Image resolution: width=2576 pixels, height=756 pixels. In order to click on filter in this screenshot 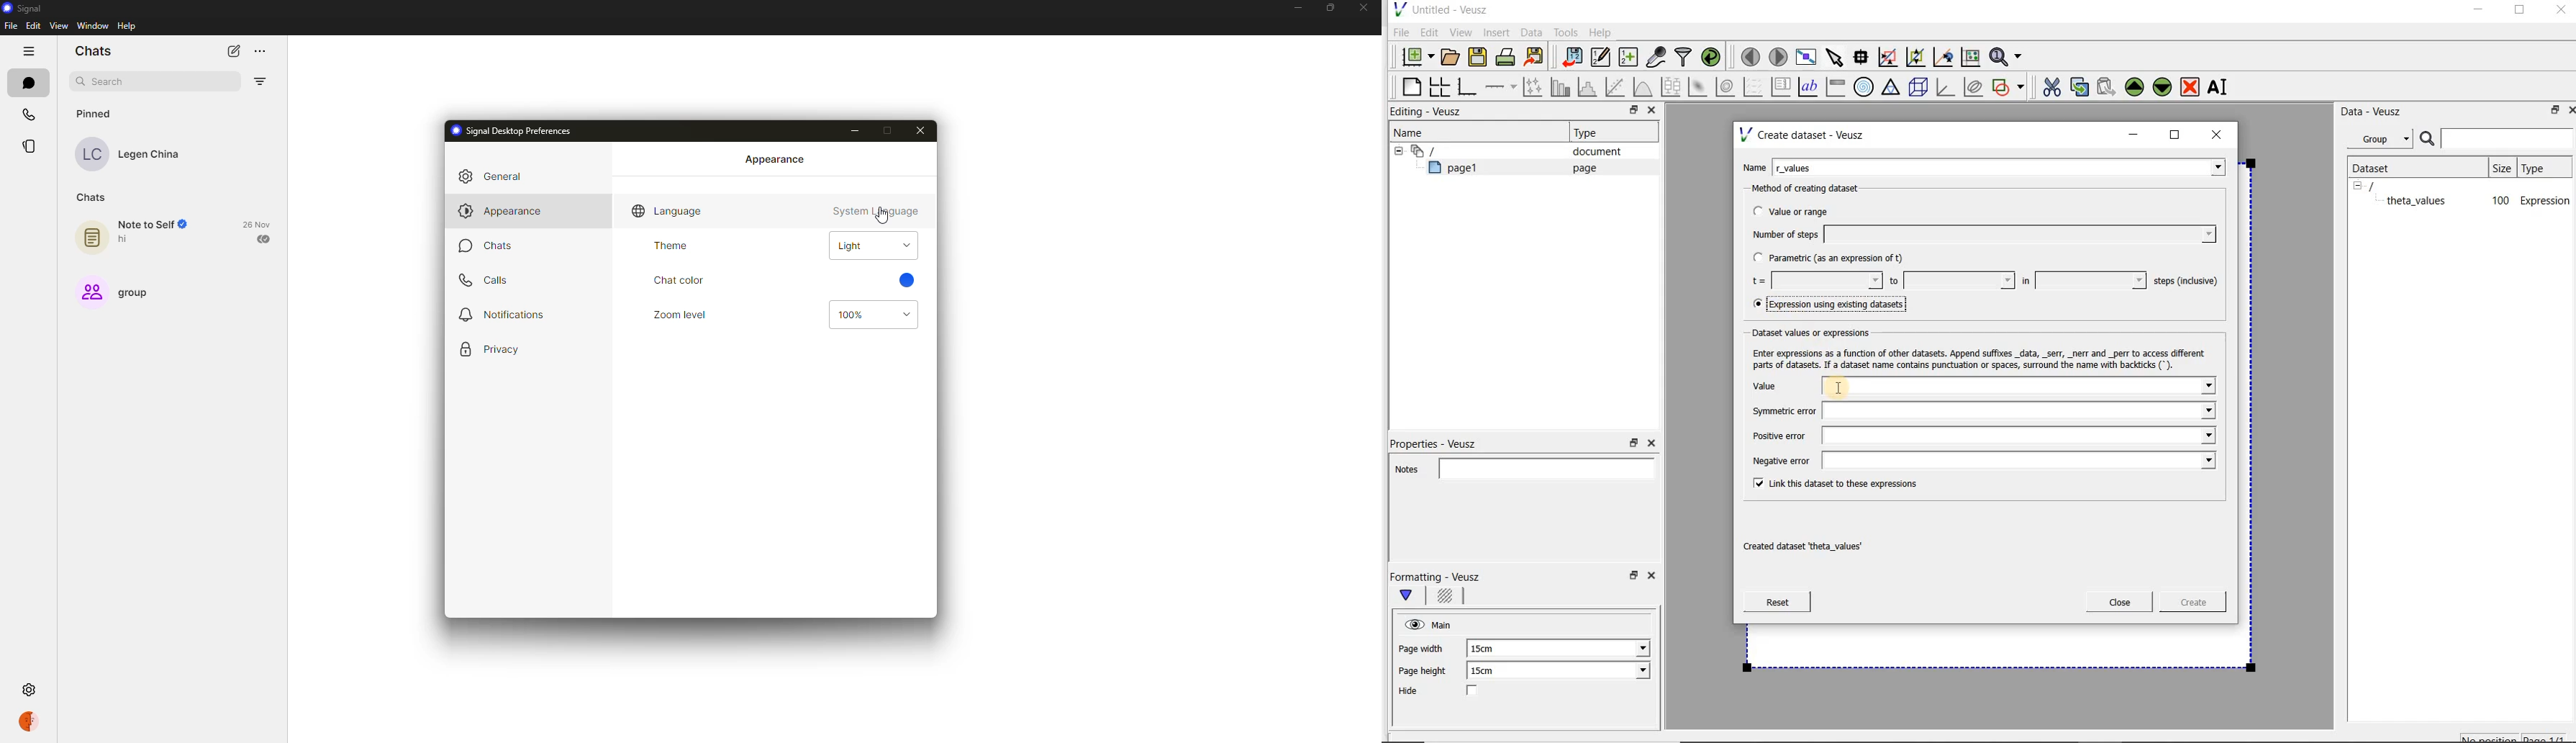, I will do `click(261, 81)`.